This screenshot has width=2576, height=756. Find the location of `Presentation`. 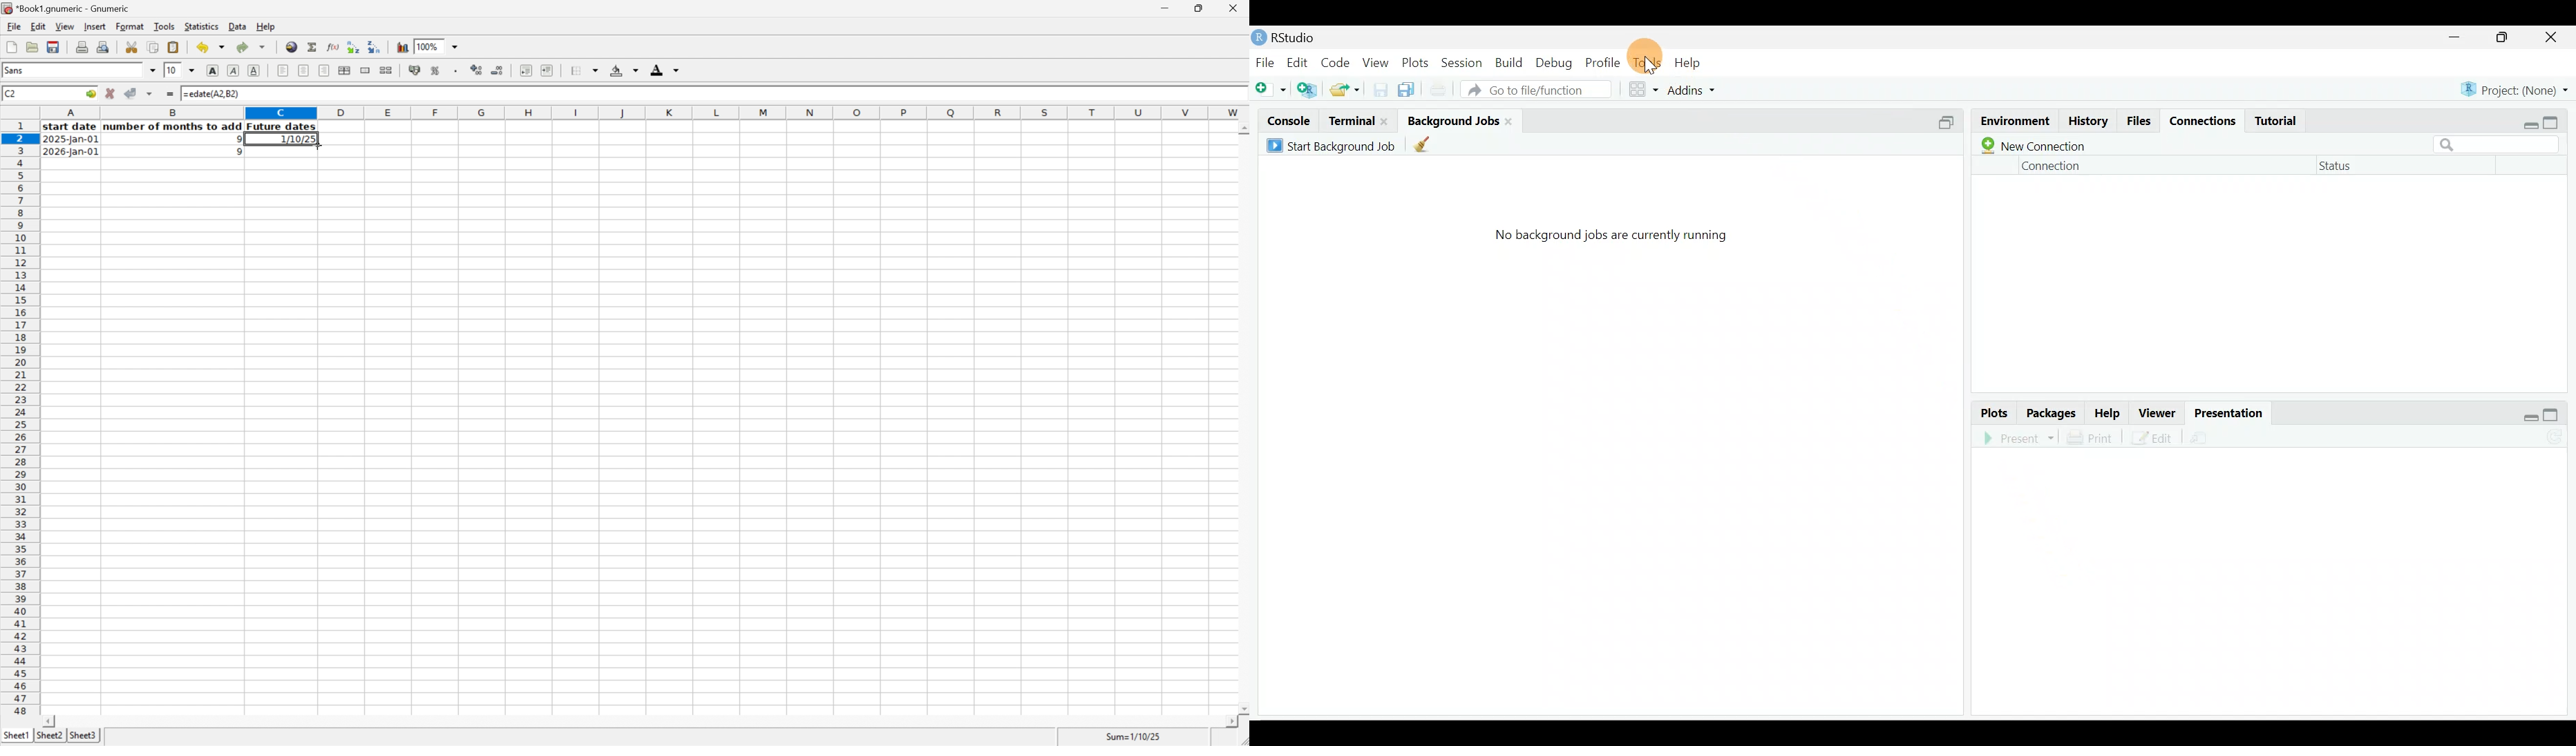

Presentation is located at coordinates (2223, 410).